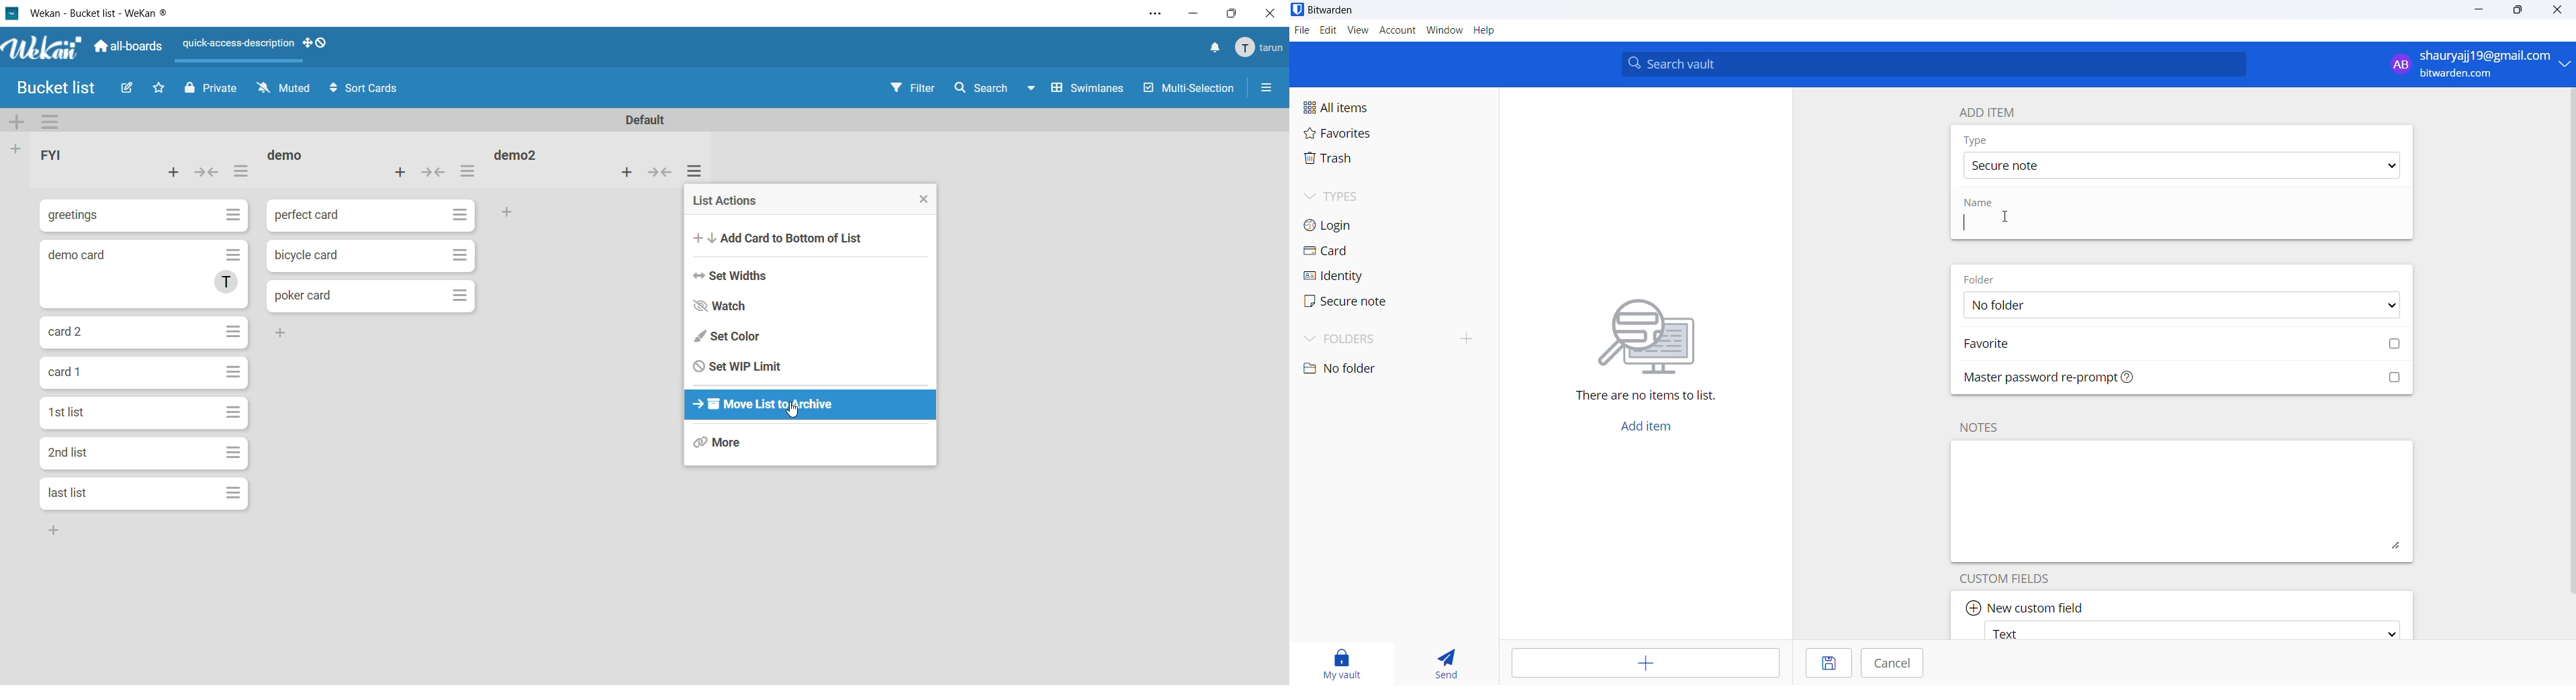 The width and height of the screenshot is (2576, 700). I want to click on menu, so click(1260, 48).